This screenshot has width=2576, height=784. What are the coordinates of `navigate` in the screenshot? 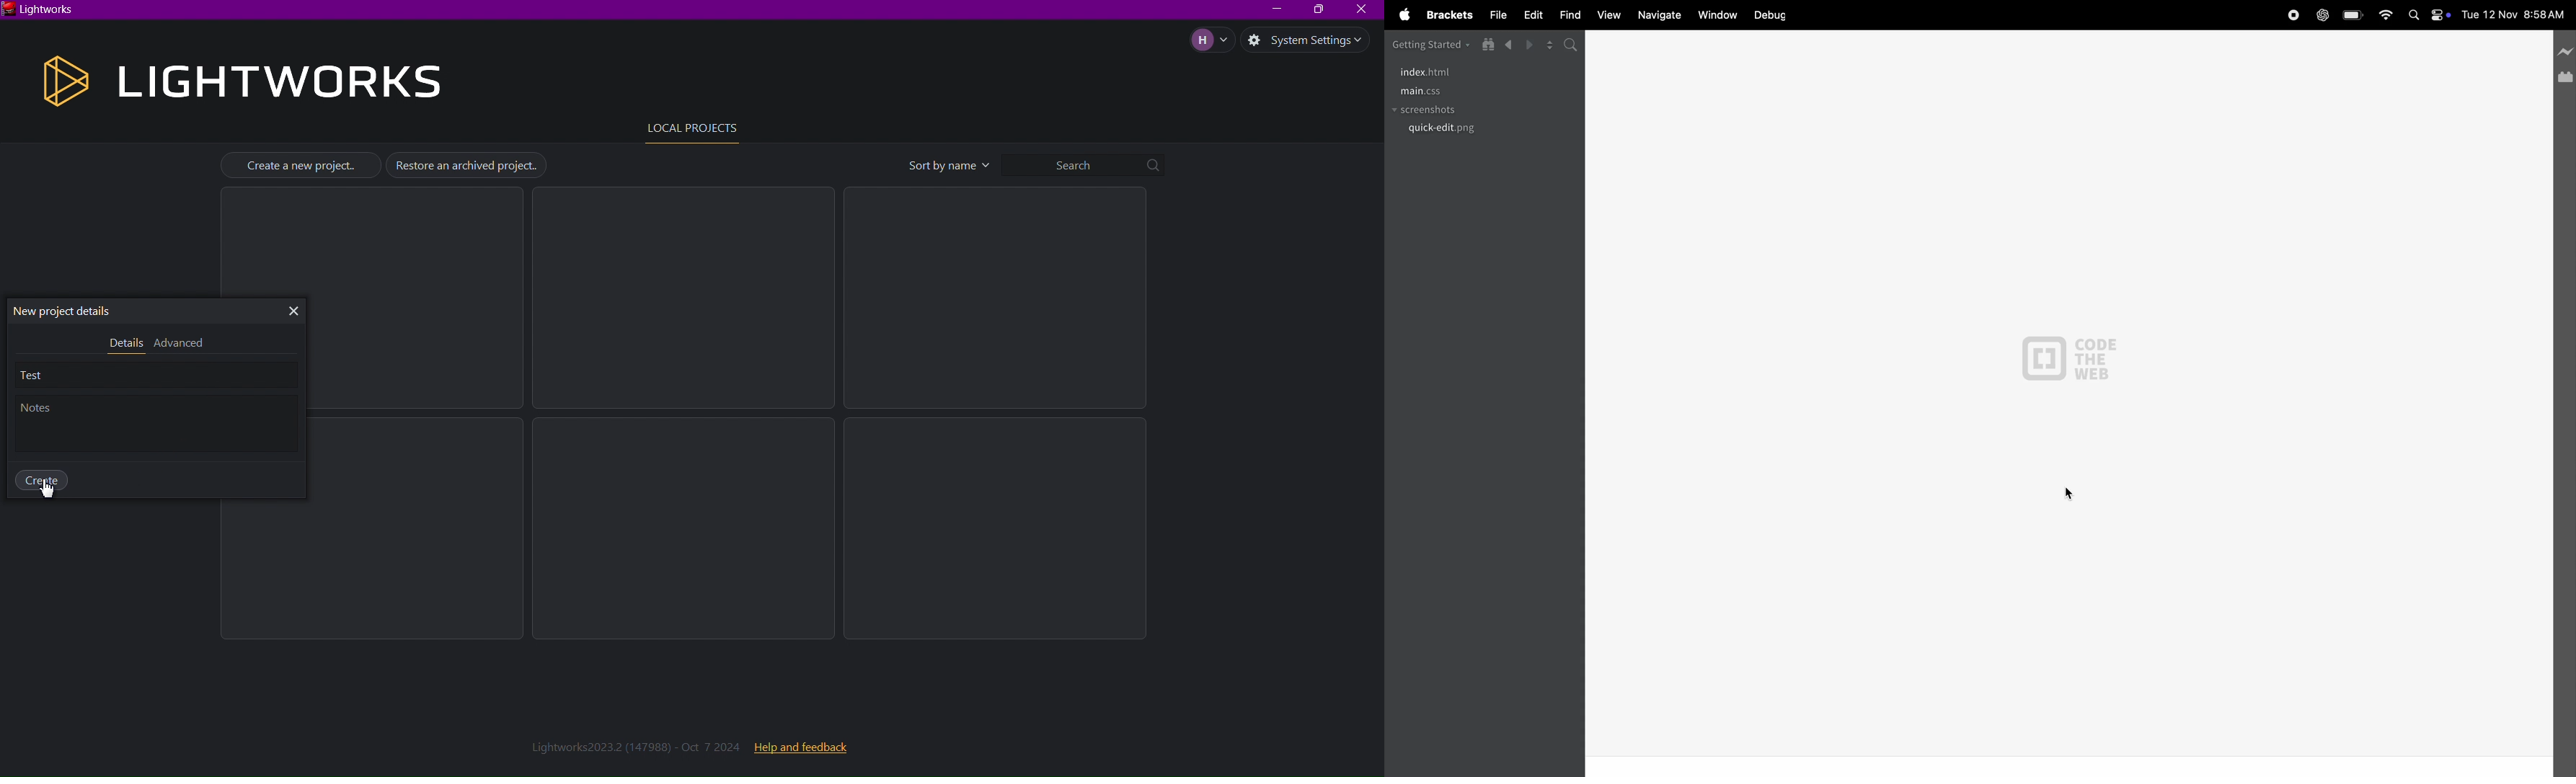 It's located at (1659, 15).